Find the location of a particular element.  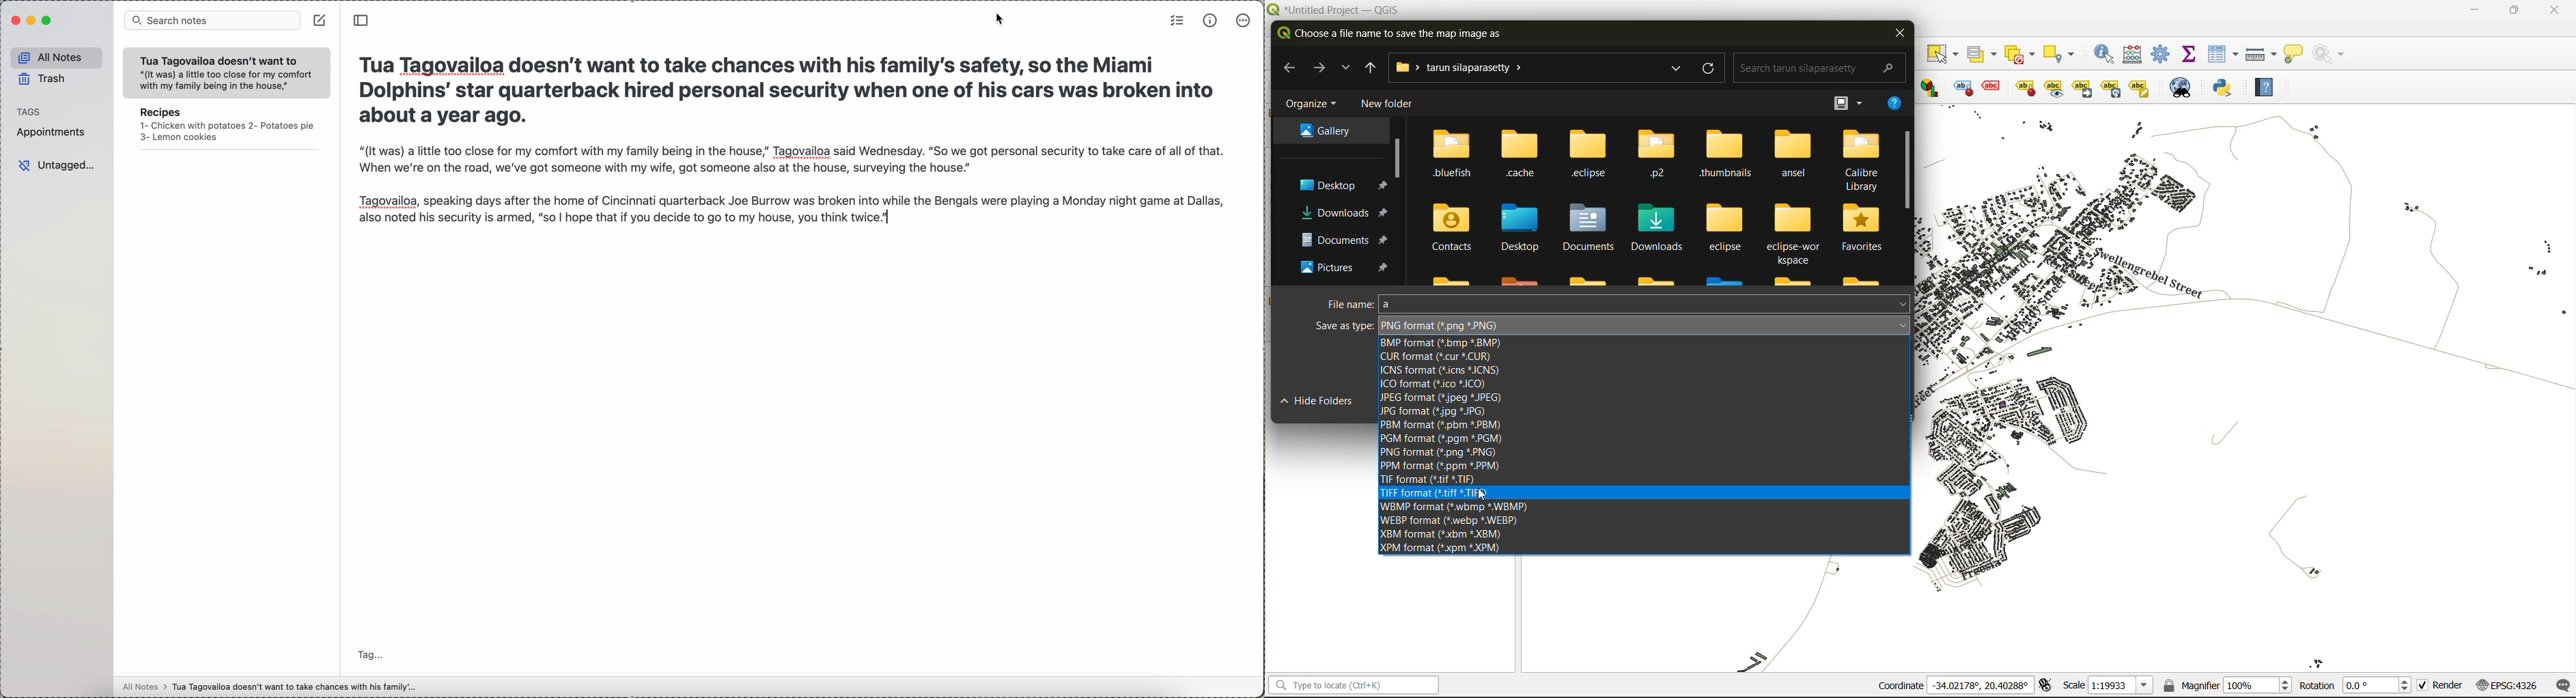

ico is located at coordinates (1433, 384).